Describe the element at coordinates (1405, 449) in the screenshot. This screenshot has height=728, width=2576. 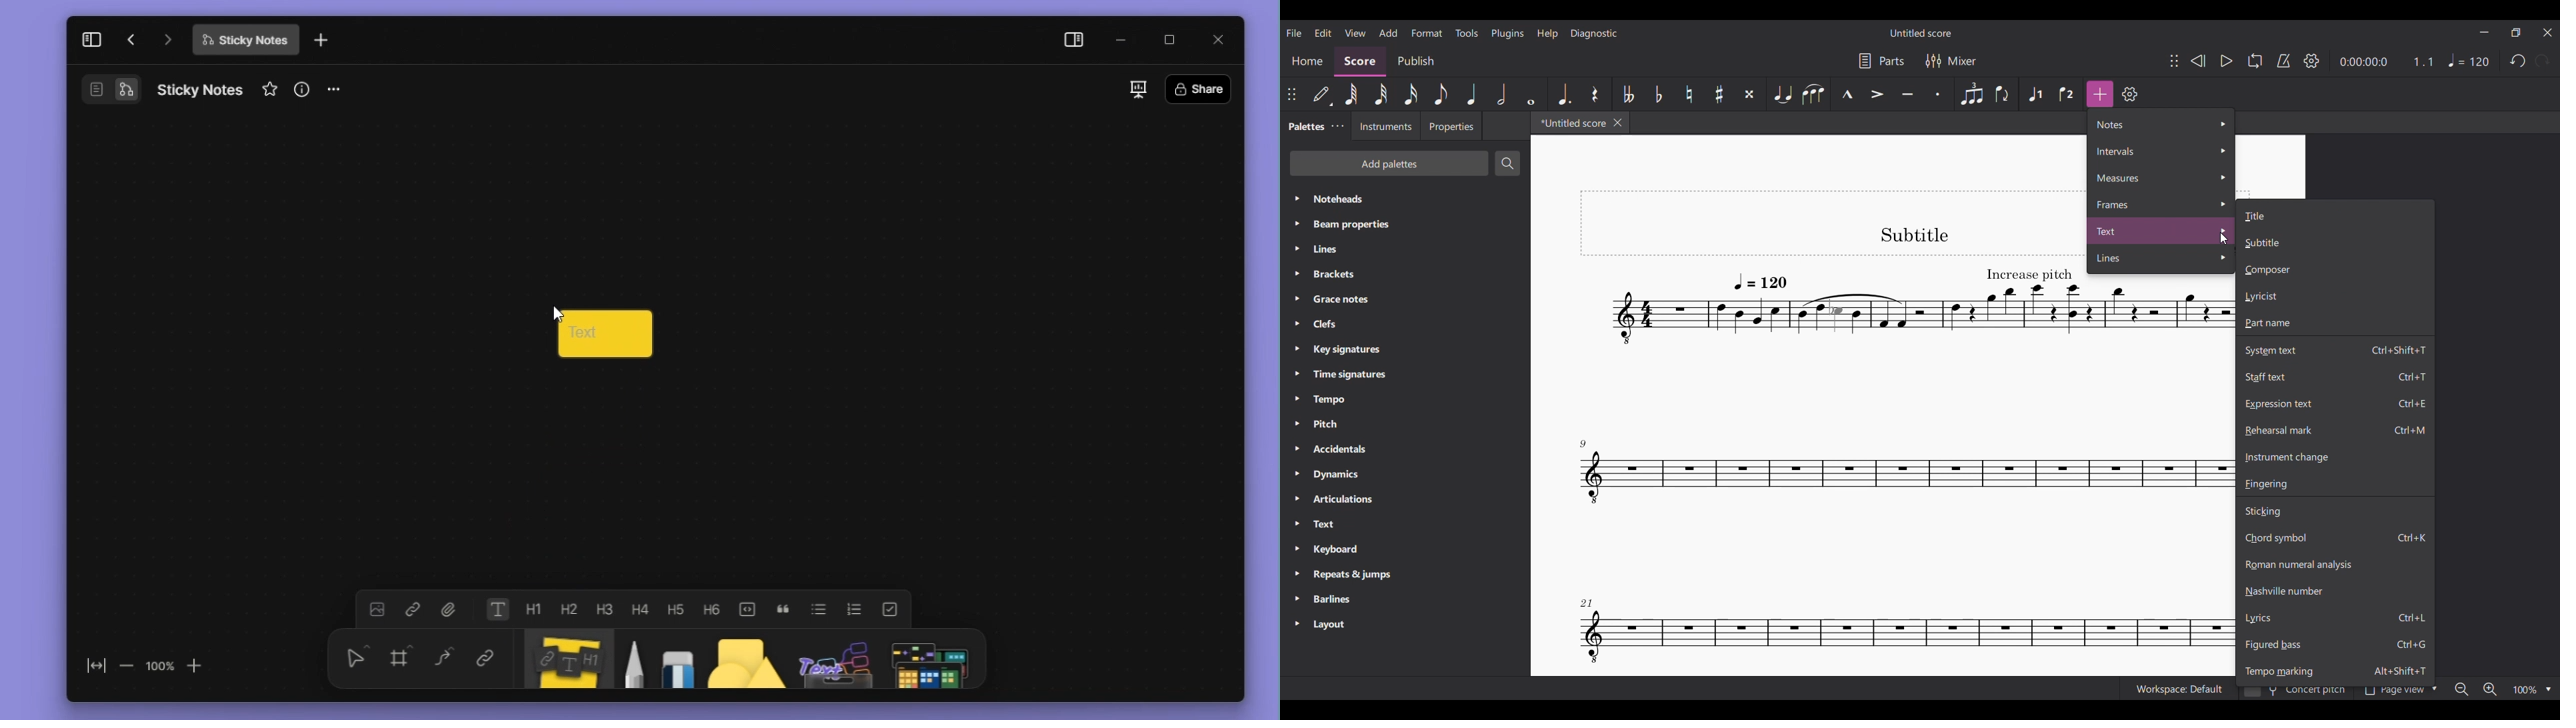
I see `Accidentals` at that location.